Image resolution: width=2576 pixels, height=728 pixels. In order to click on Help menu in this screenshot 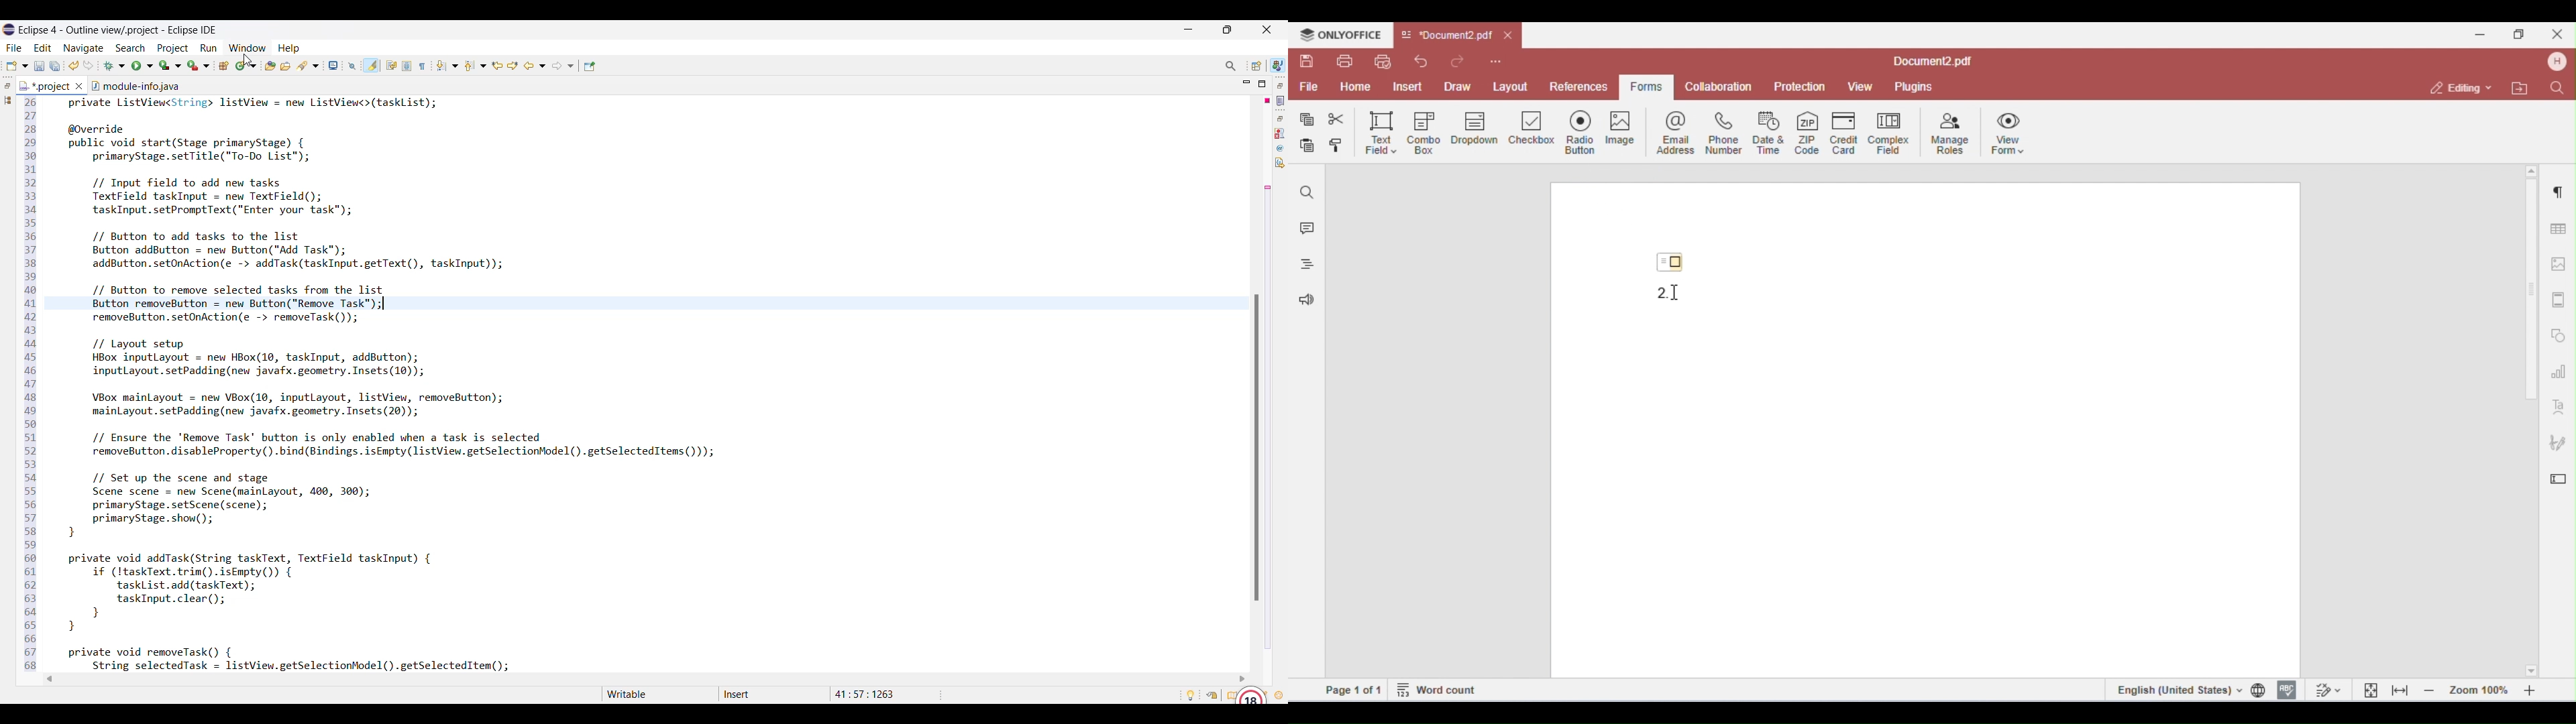, I will do `click(289, 49)`.